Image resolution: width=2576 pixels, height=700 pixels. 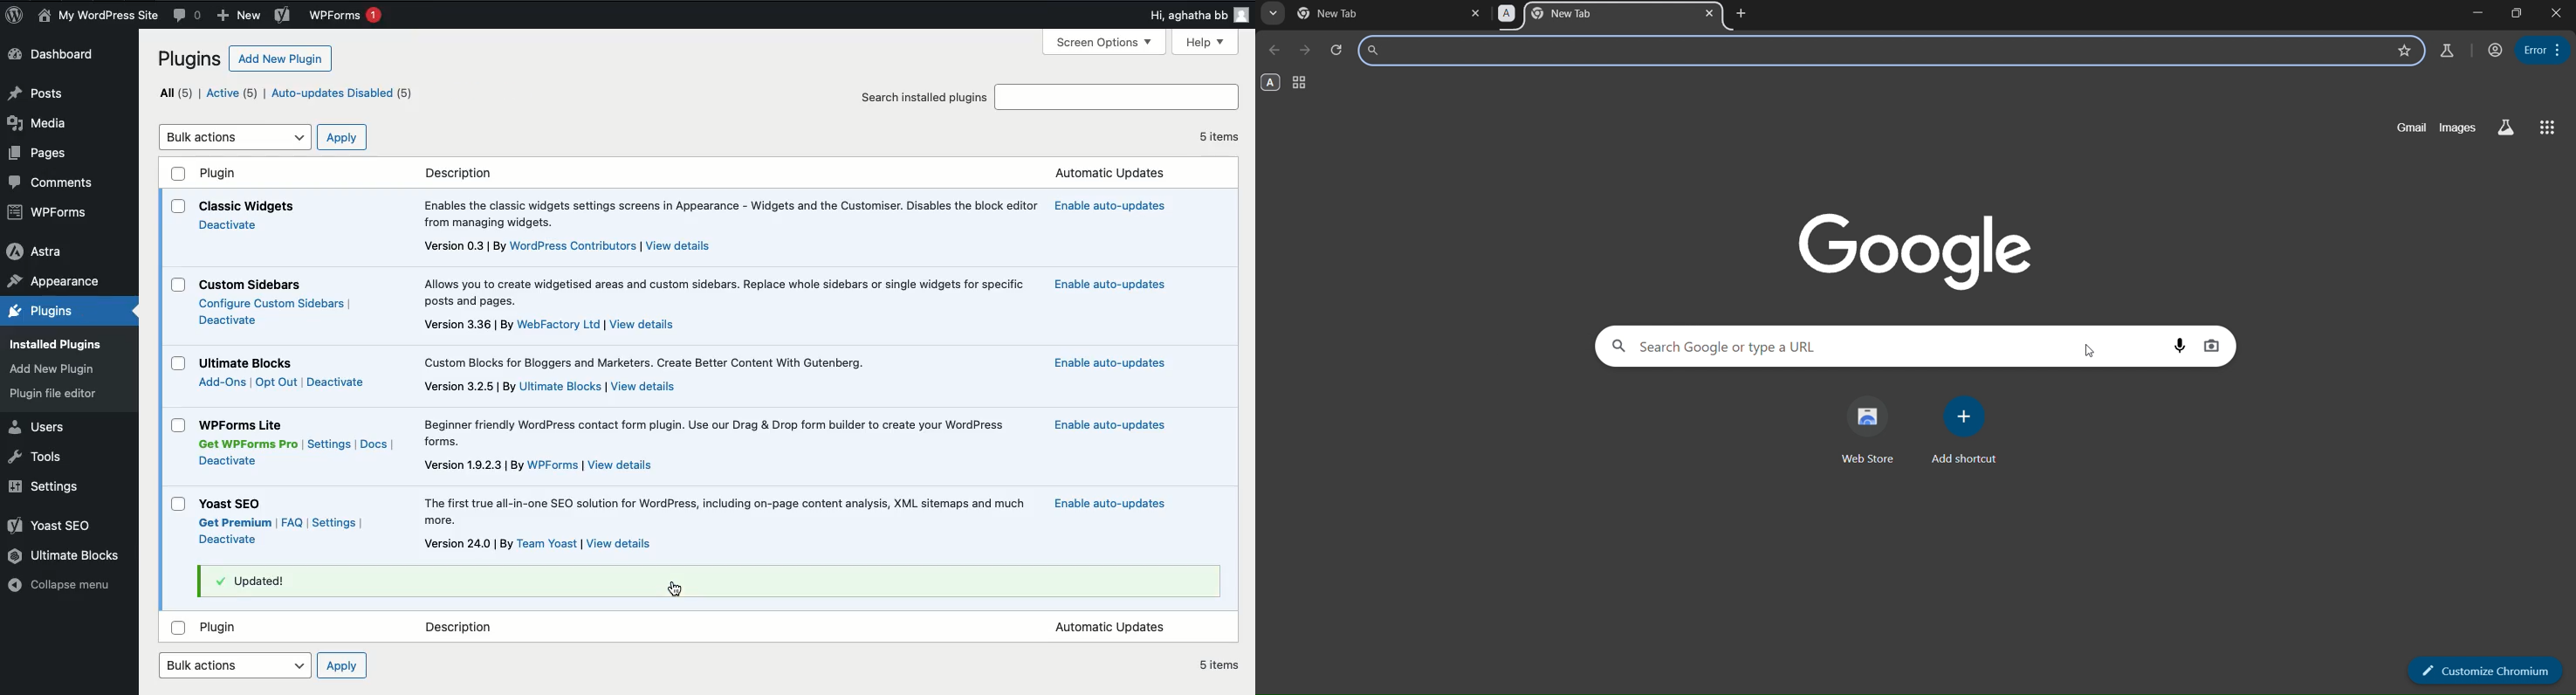 I want to click on Collapse menu, so click(x=65, y=587).